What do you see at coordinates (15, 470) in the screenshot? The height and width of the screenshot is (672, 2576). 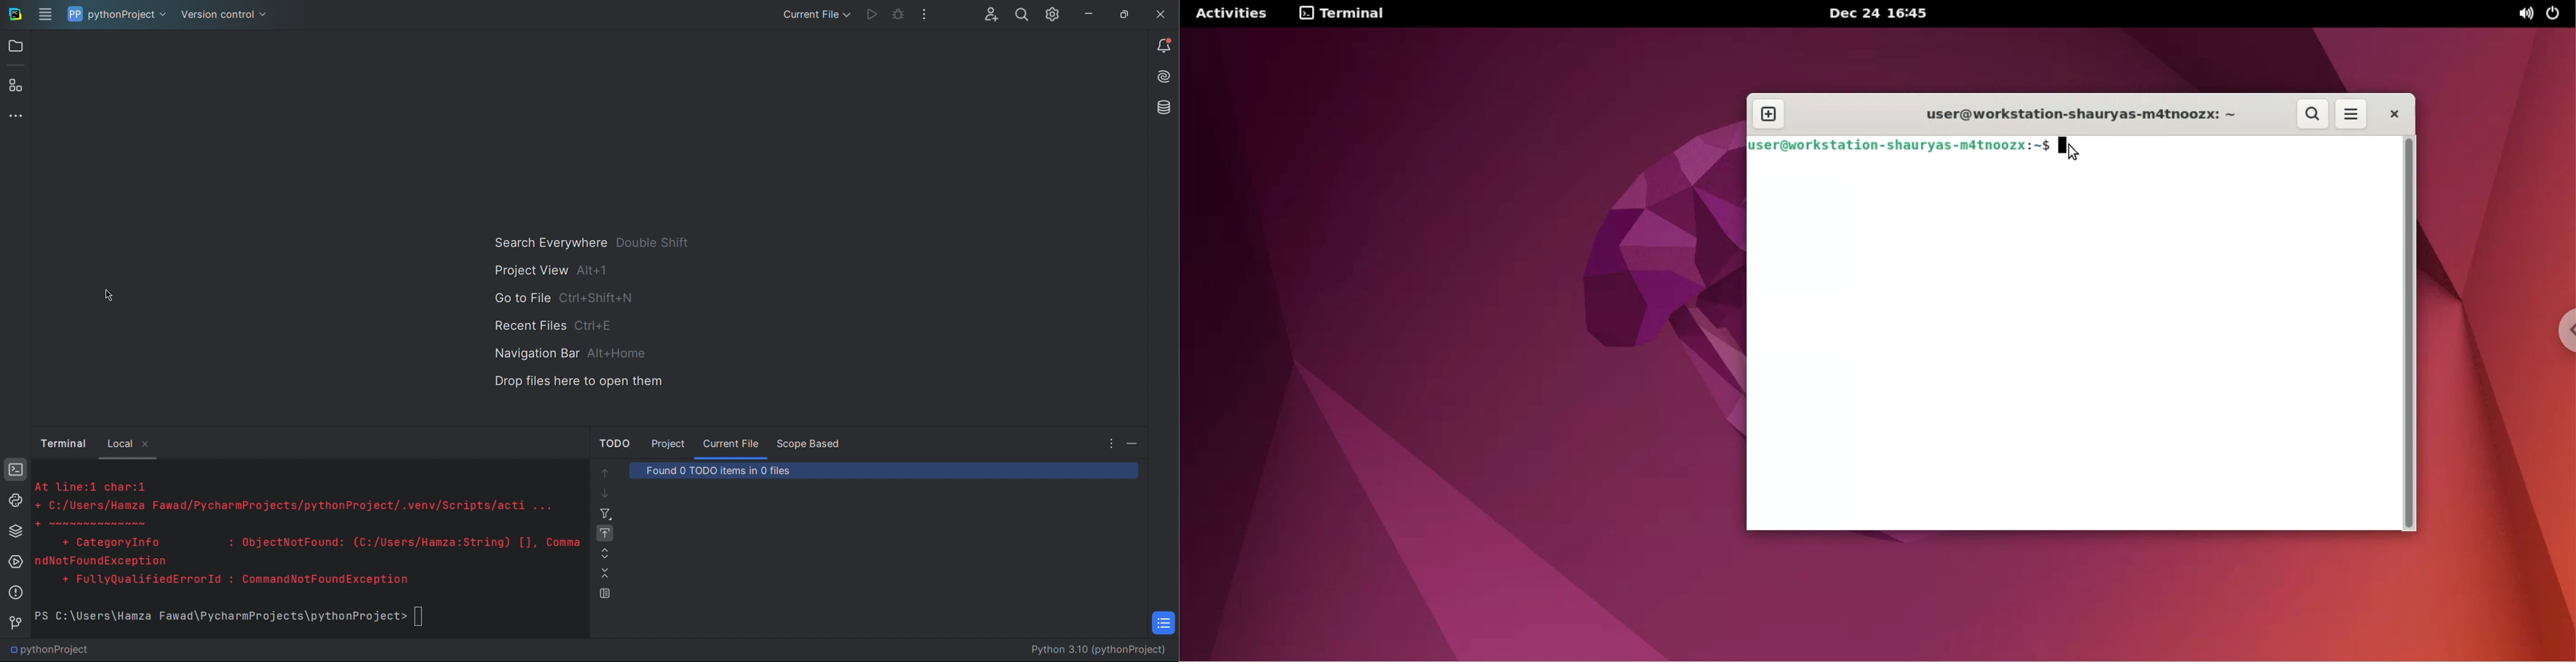 I see `Terminal` at bounding box center [15, 470].